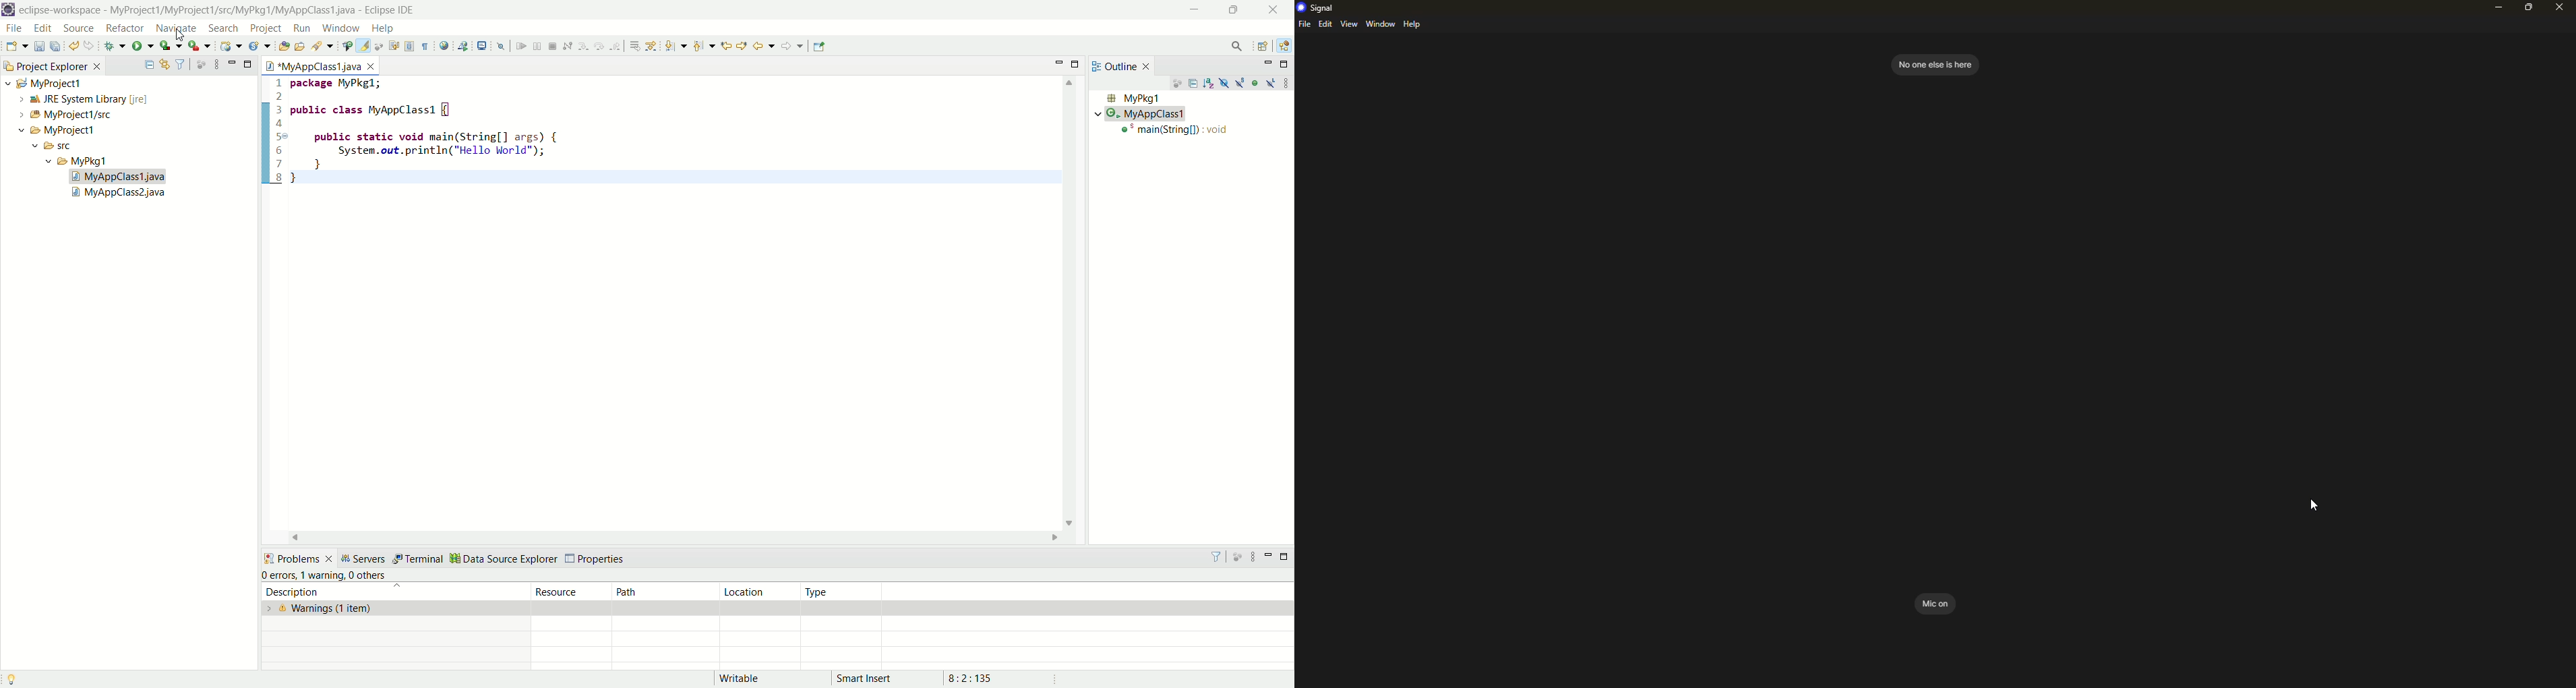 The height and width of the screenshot is (700, 2576). Describe the element at coordinates (1325, 25) in the screenshot. I see `edit` at that location.